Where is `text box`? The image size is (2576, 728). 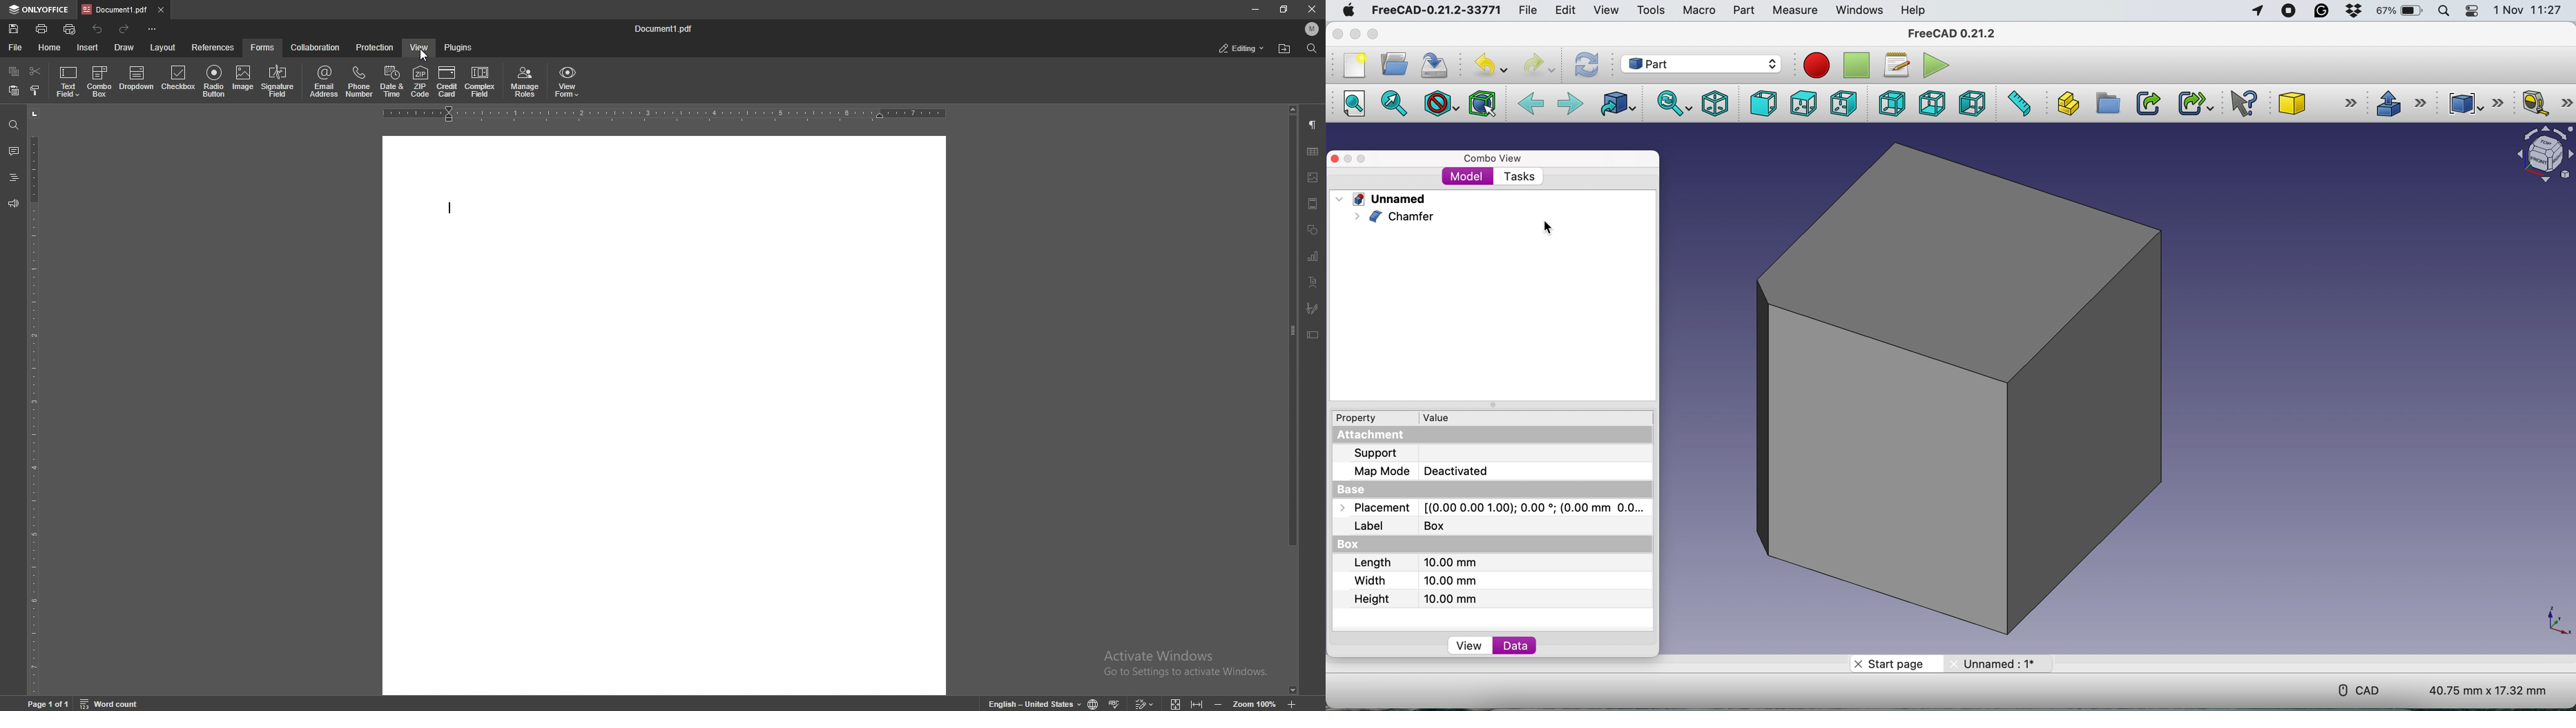
text box is located at coordinates (1313, 334).